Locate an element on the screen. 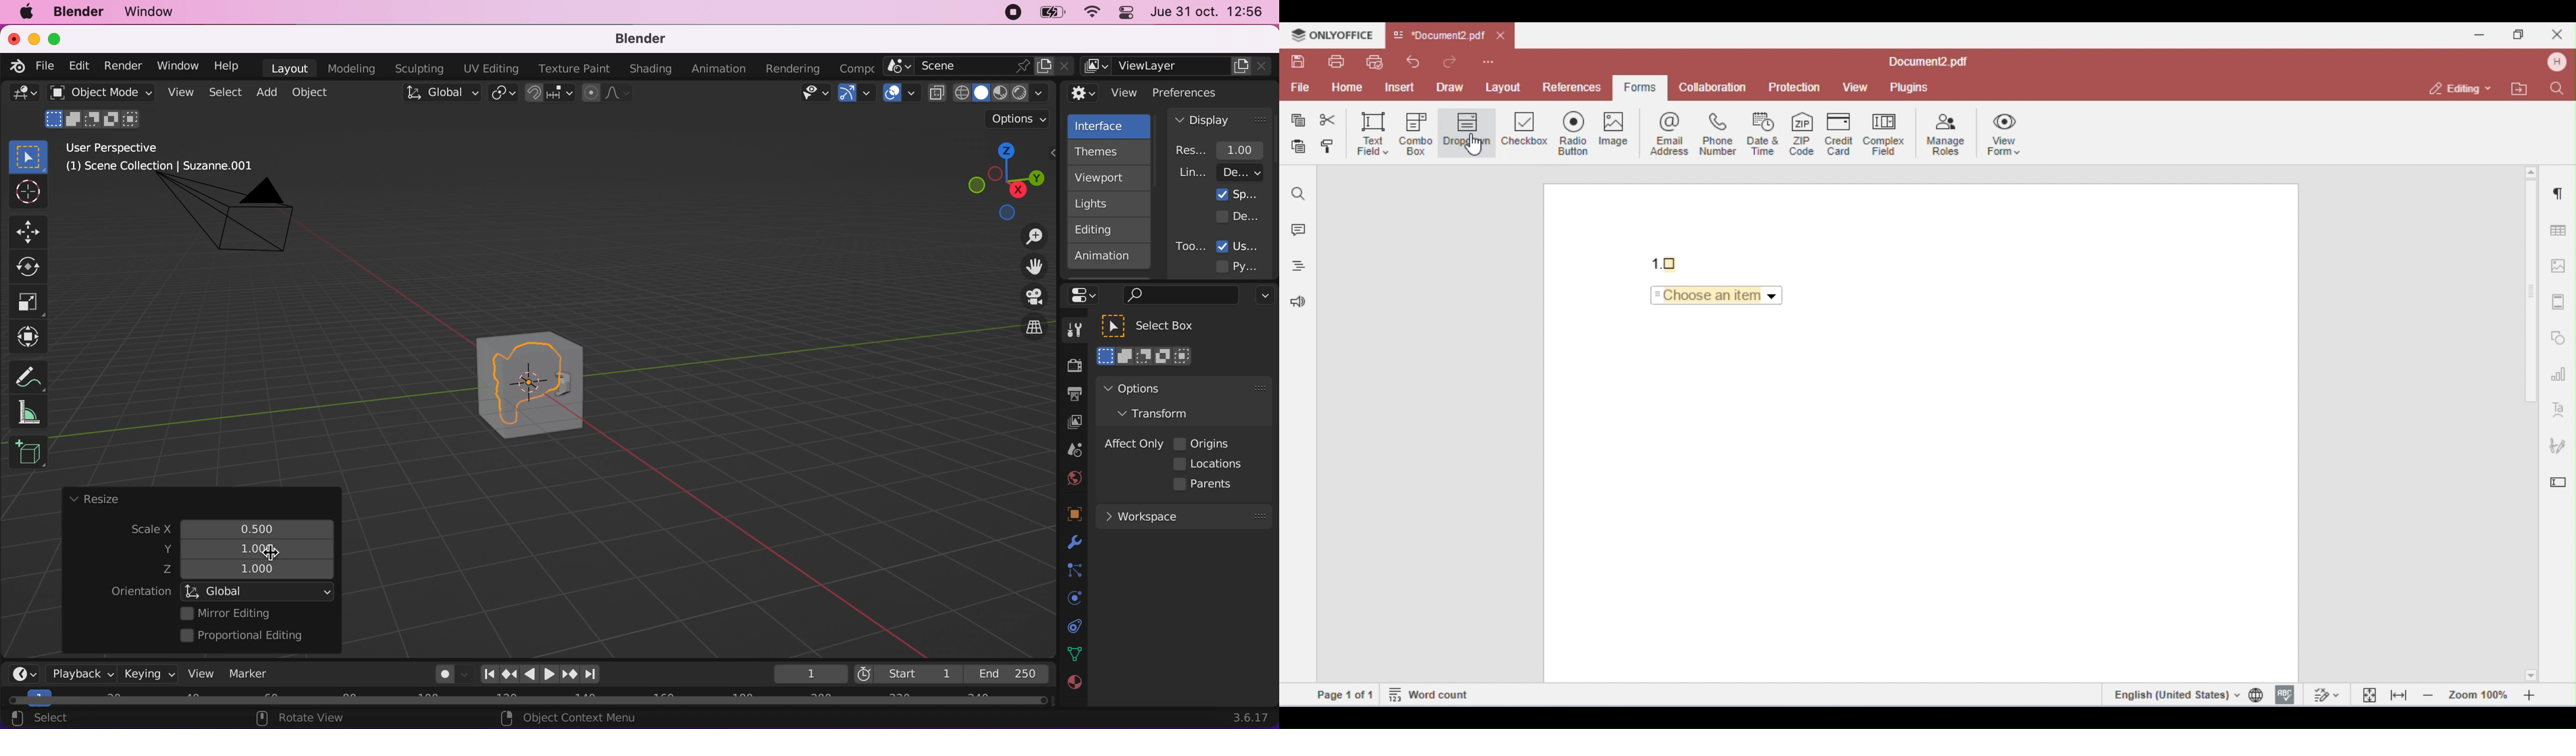 Image resolution: width=2576 pixels, height=756 pixels. playback is located at coordinates (79, 673).